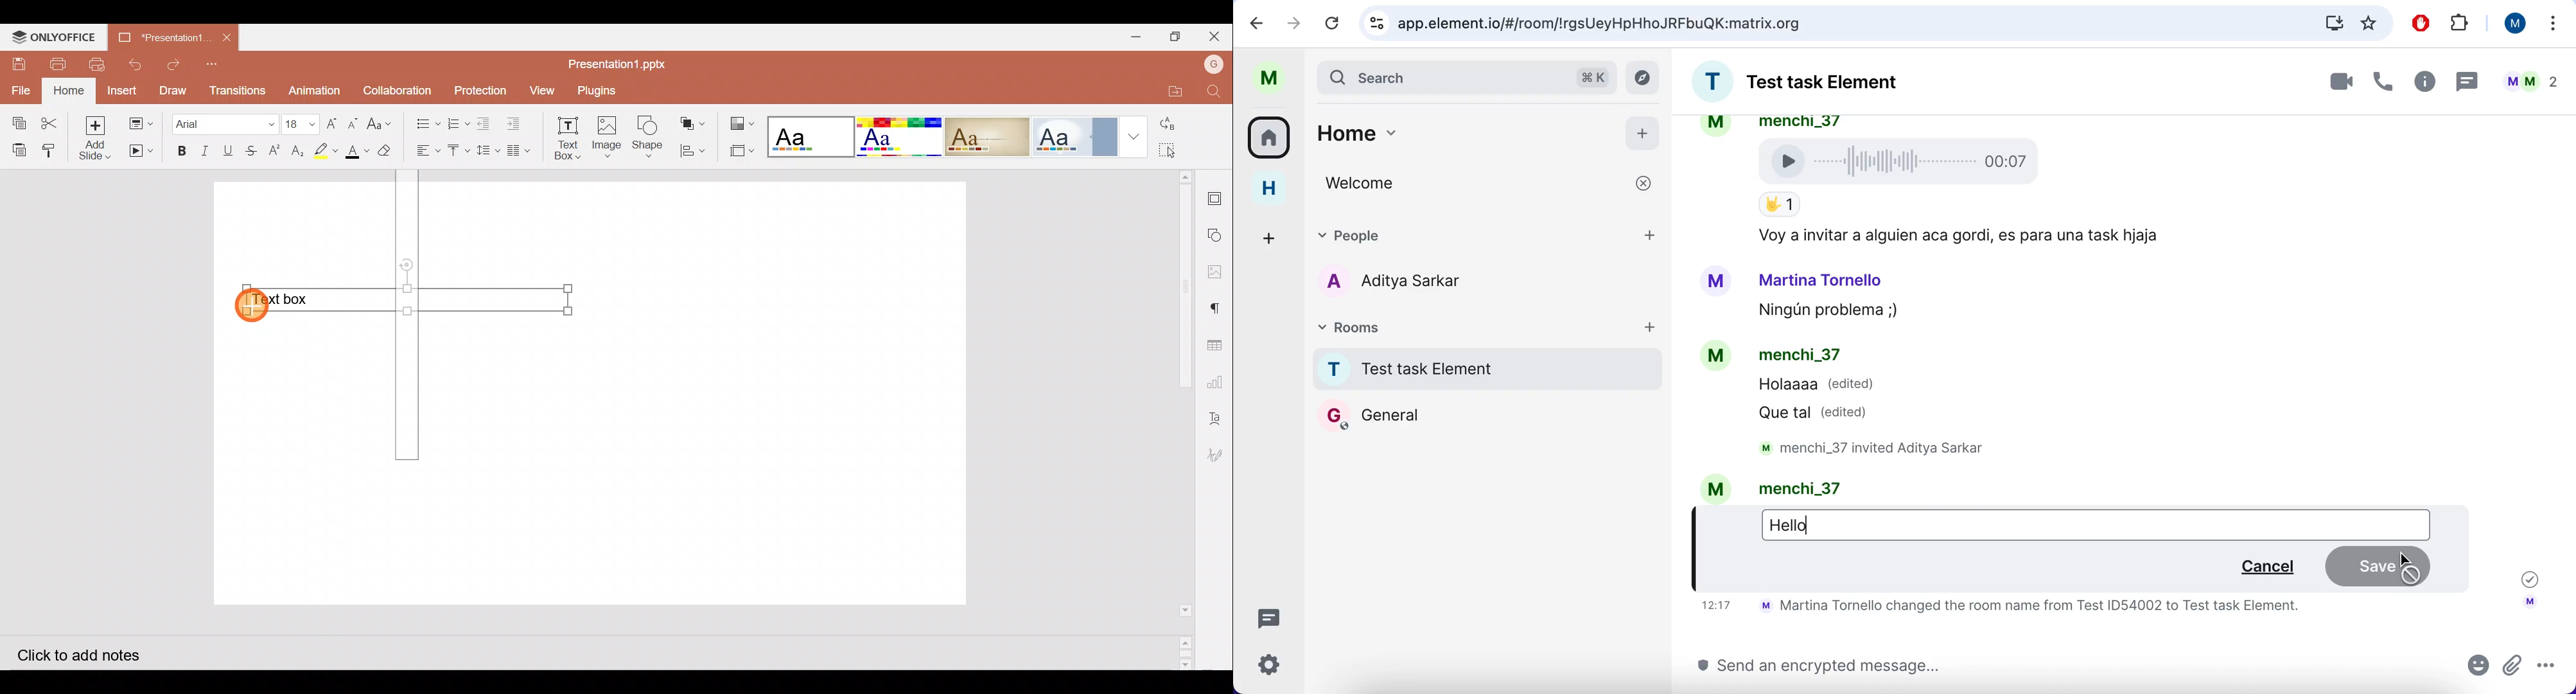 Image resolution: width=2576 pixels, height=700 pixels. Describe the element at coordinates (1276, 77) in the screenshot. I see `user` at that location.